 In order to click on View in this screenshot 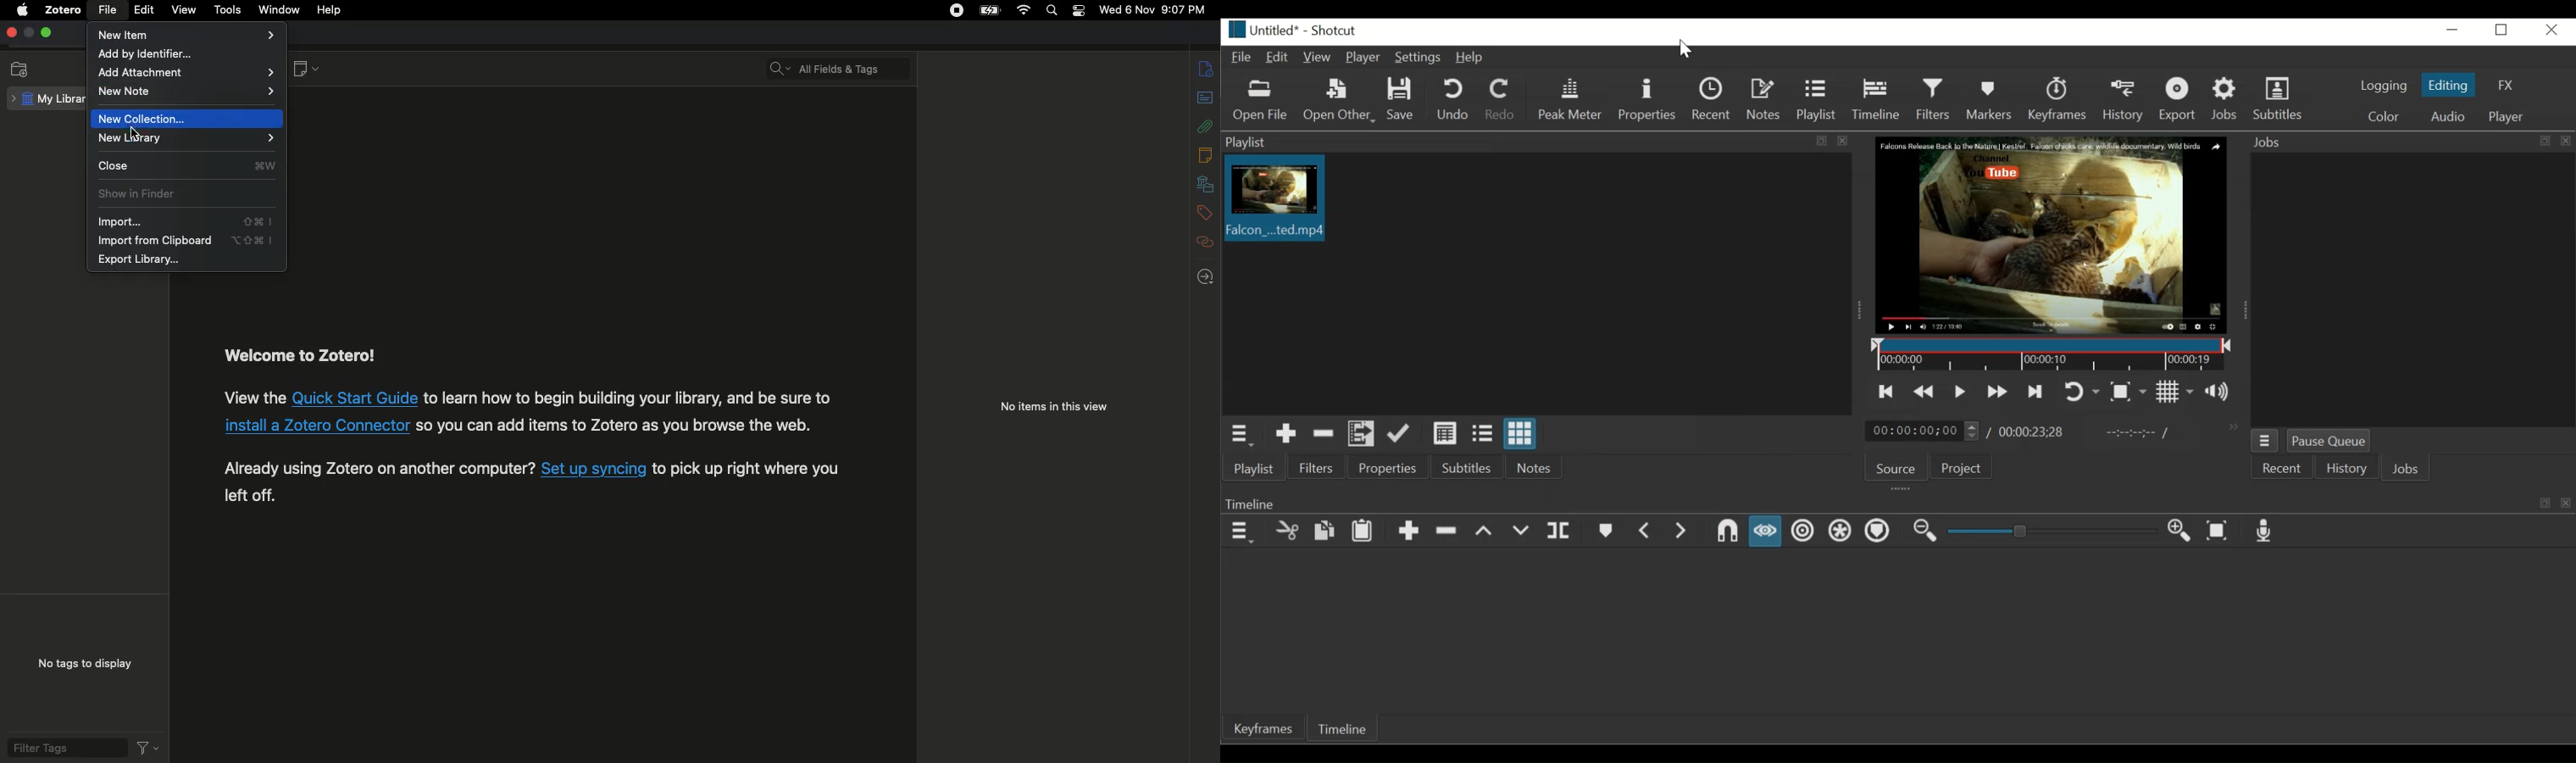, I will do `click(1320, 58)`.